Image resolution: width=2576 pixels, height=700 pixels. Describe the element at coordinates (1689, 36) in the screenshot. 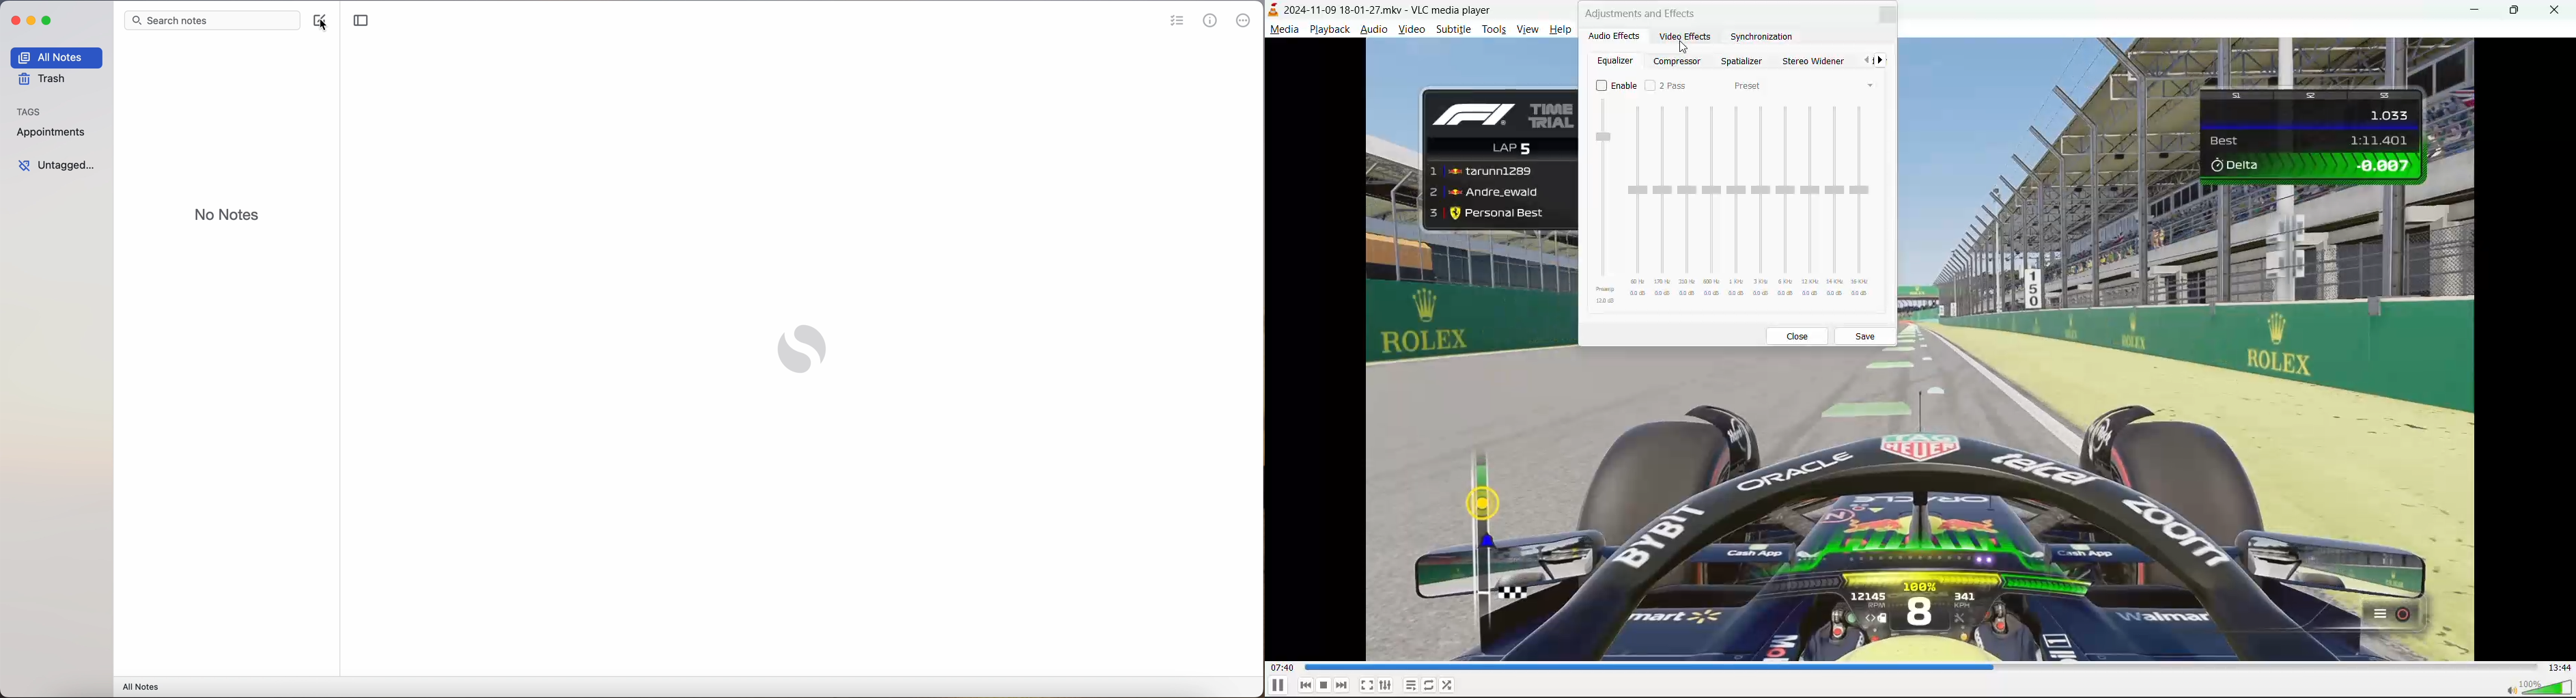

I see `video effects` at that location.